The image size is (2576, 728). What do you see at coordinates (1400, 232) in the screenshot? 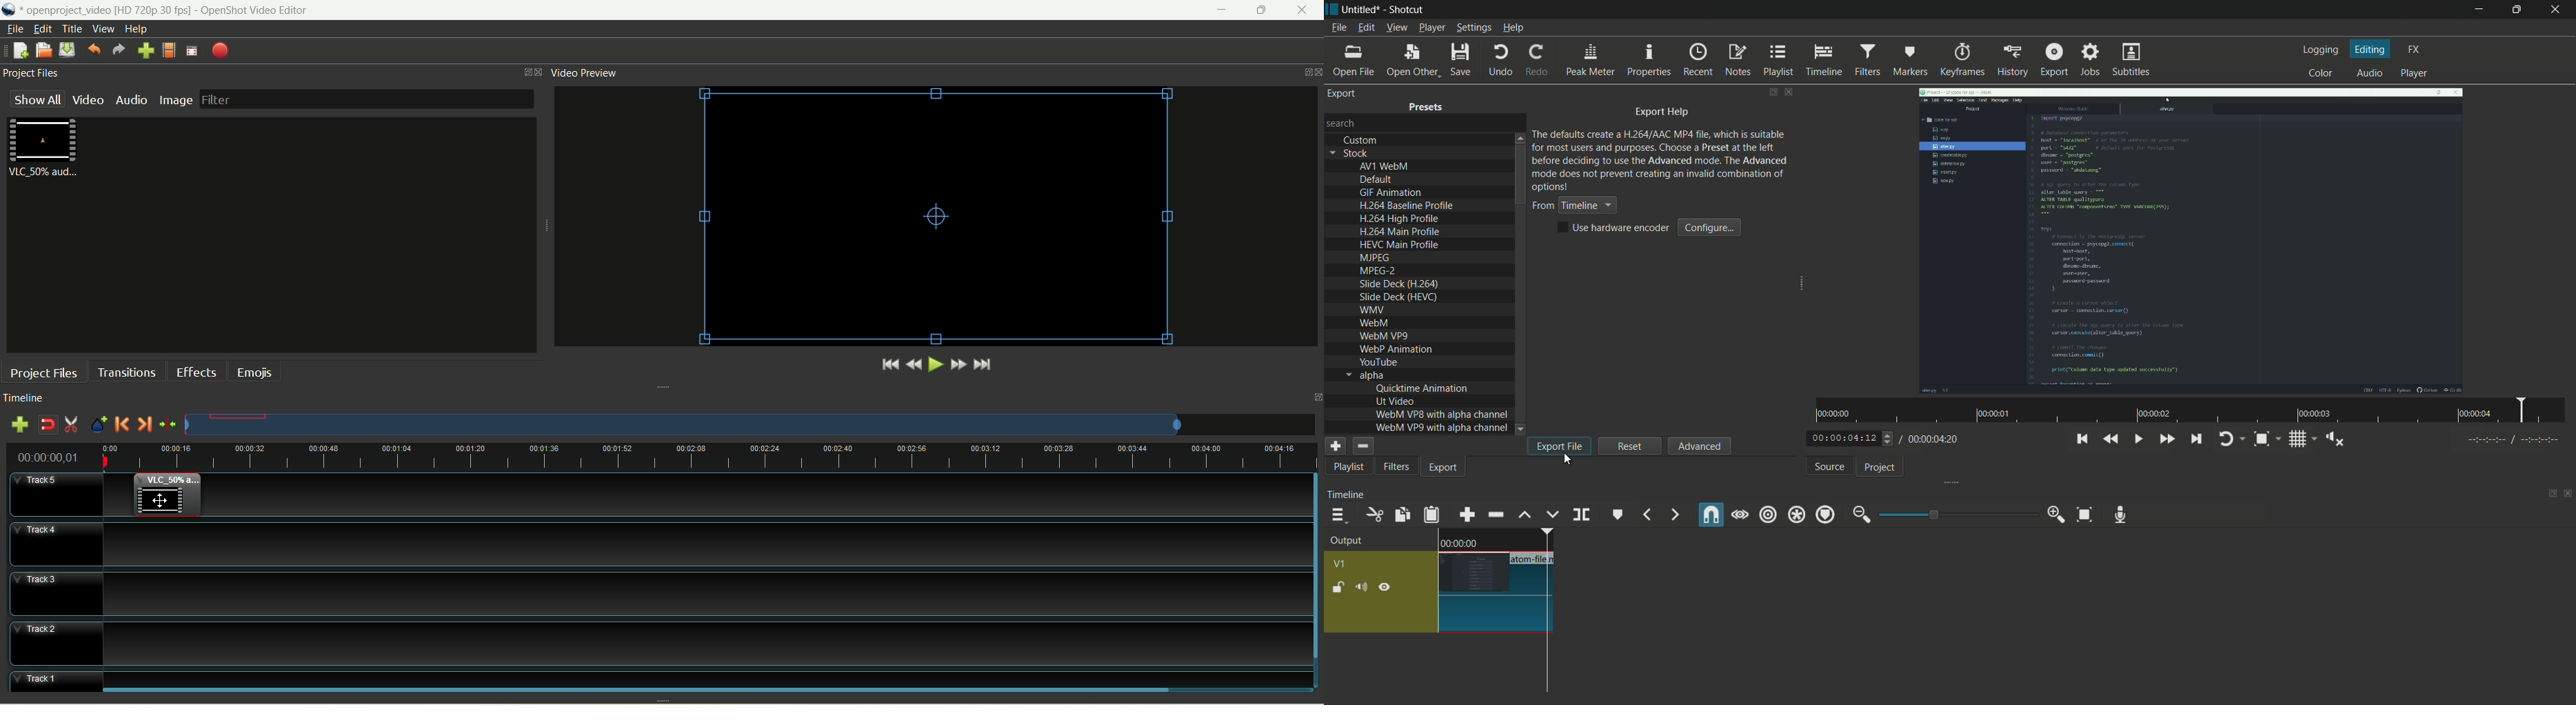
I see `h.264 main profile` at bounding box center [1400, 232].